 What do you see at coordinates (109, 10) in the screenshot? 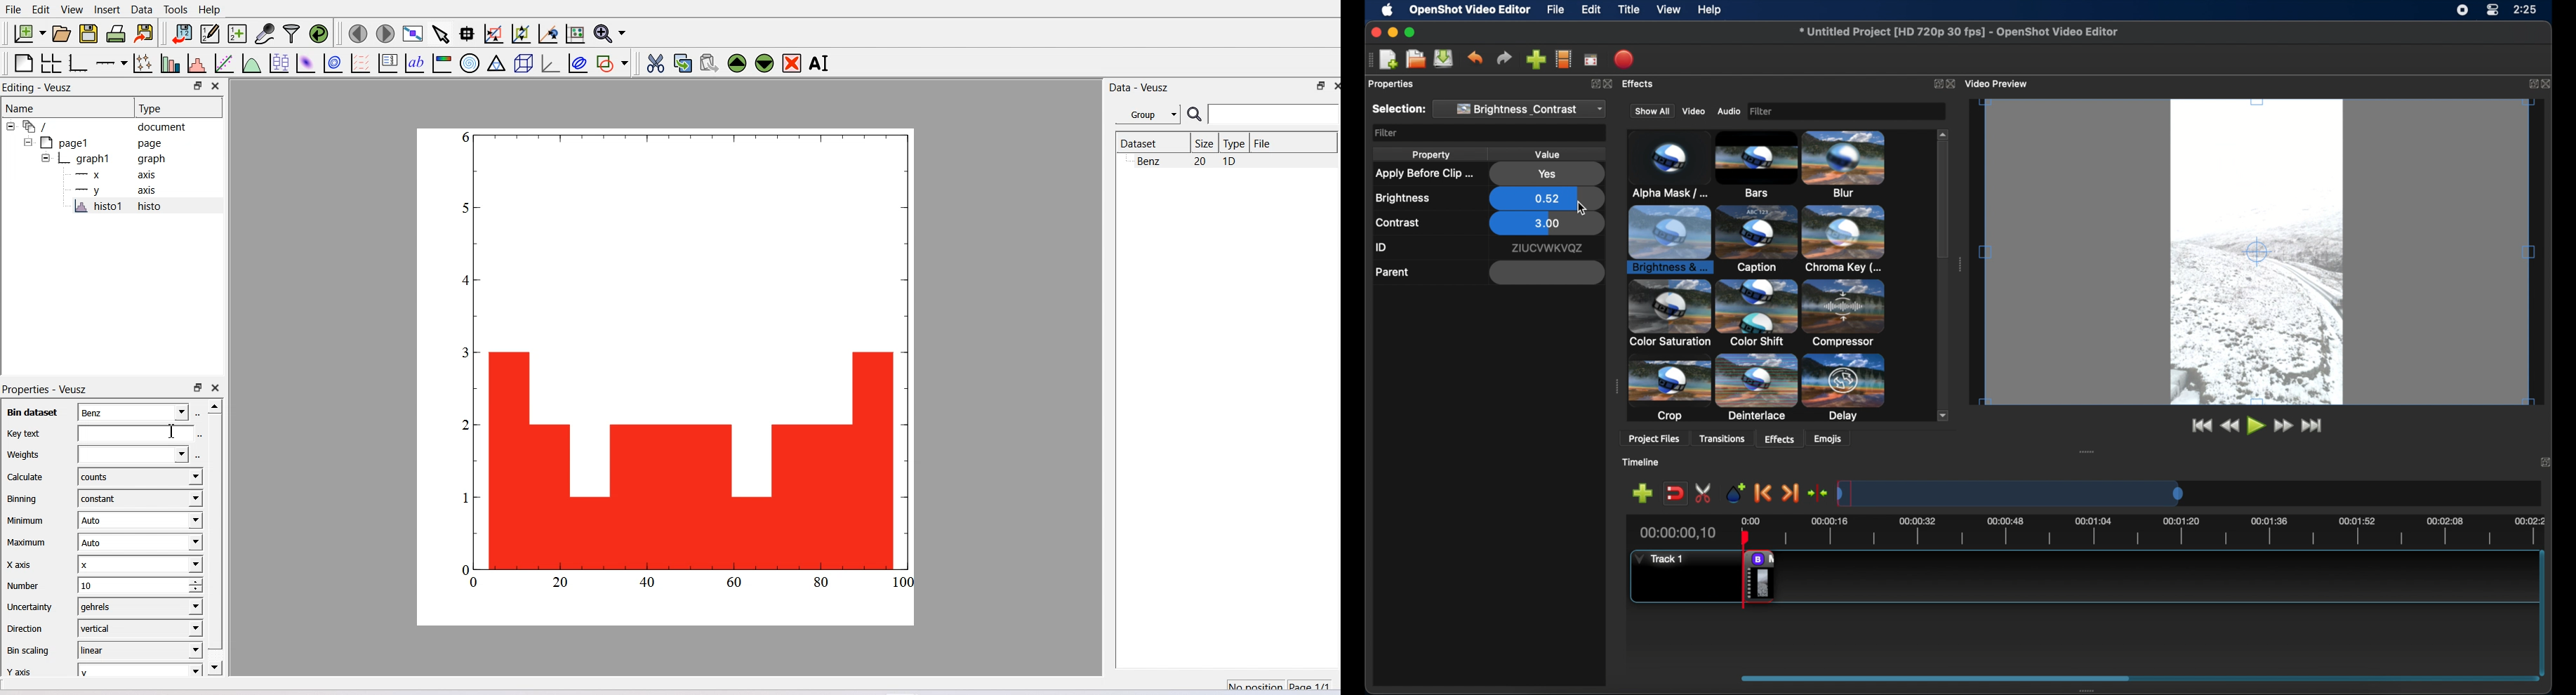
I see `Insert` at bounding box center [109, 10].